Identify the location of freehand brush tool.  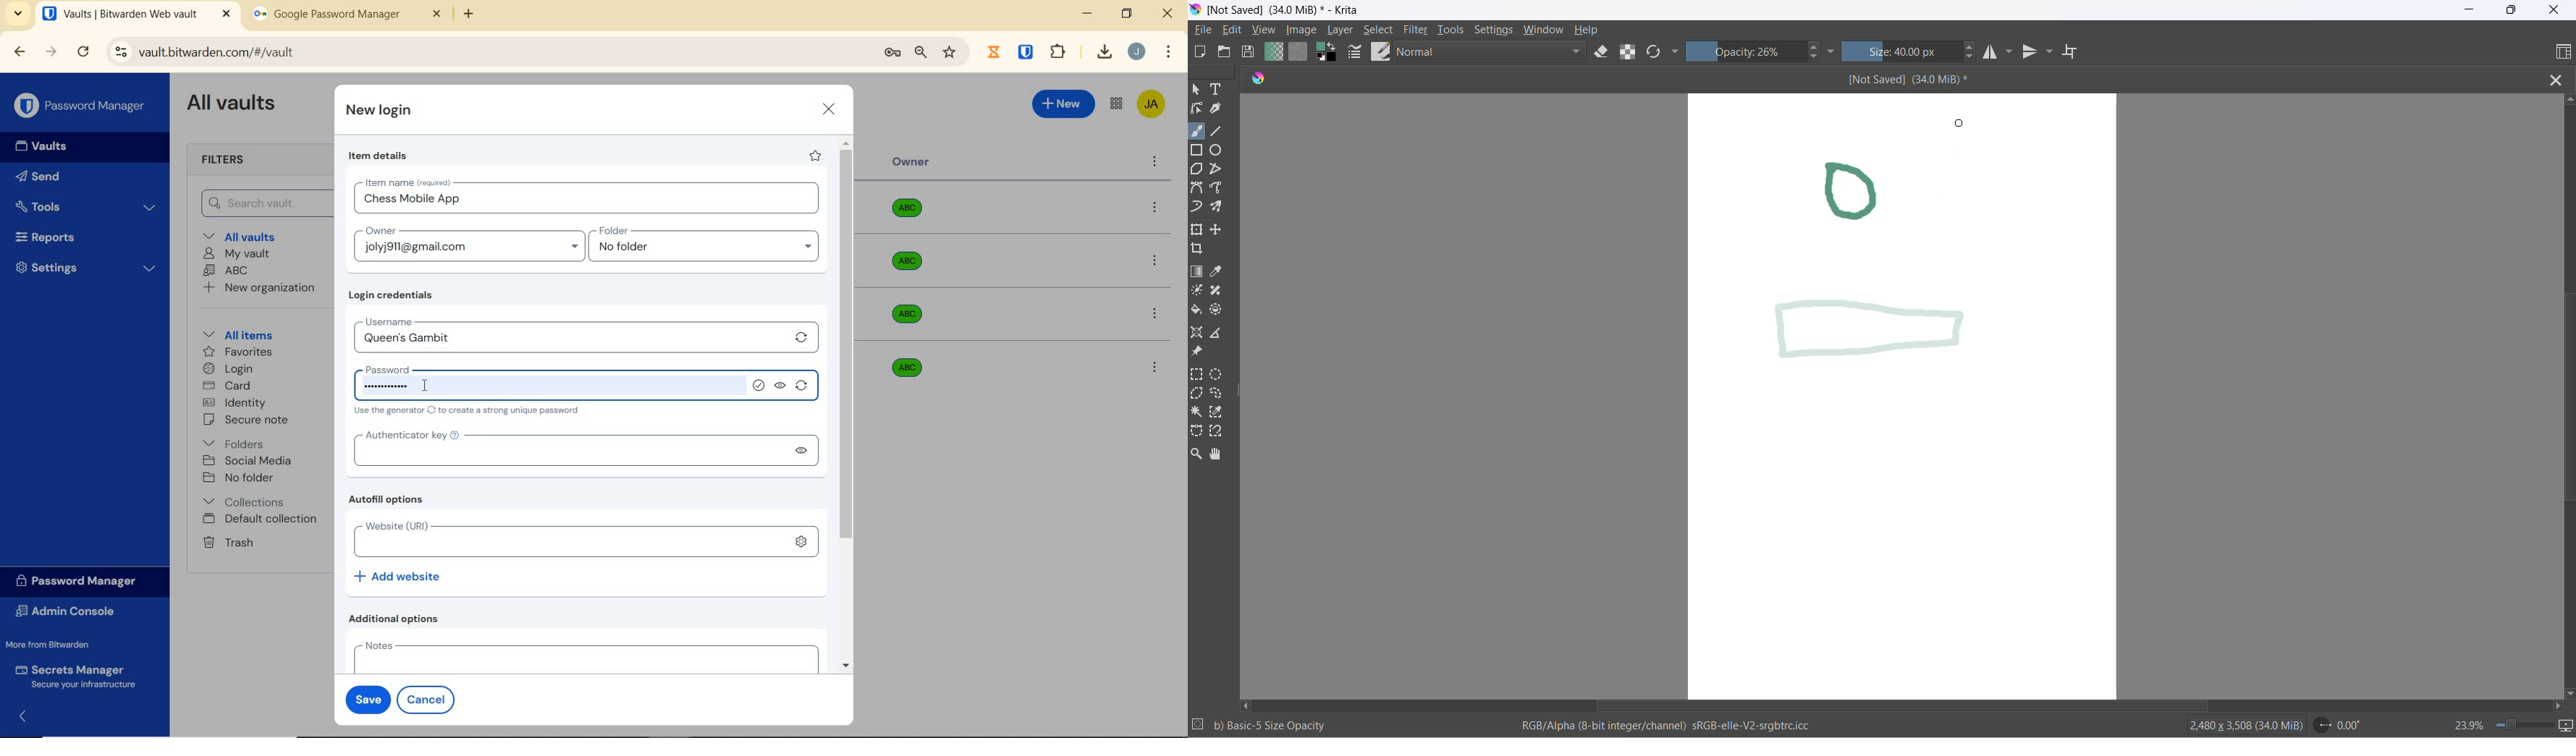
(1199, 130).